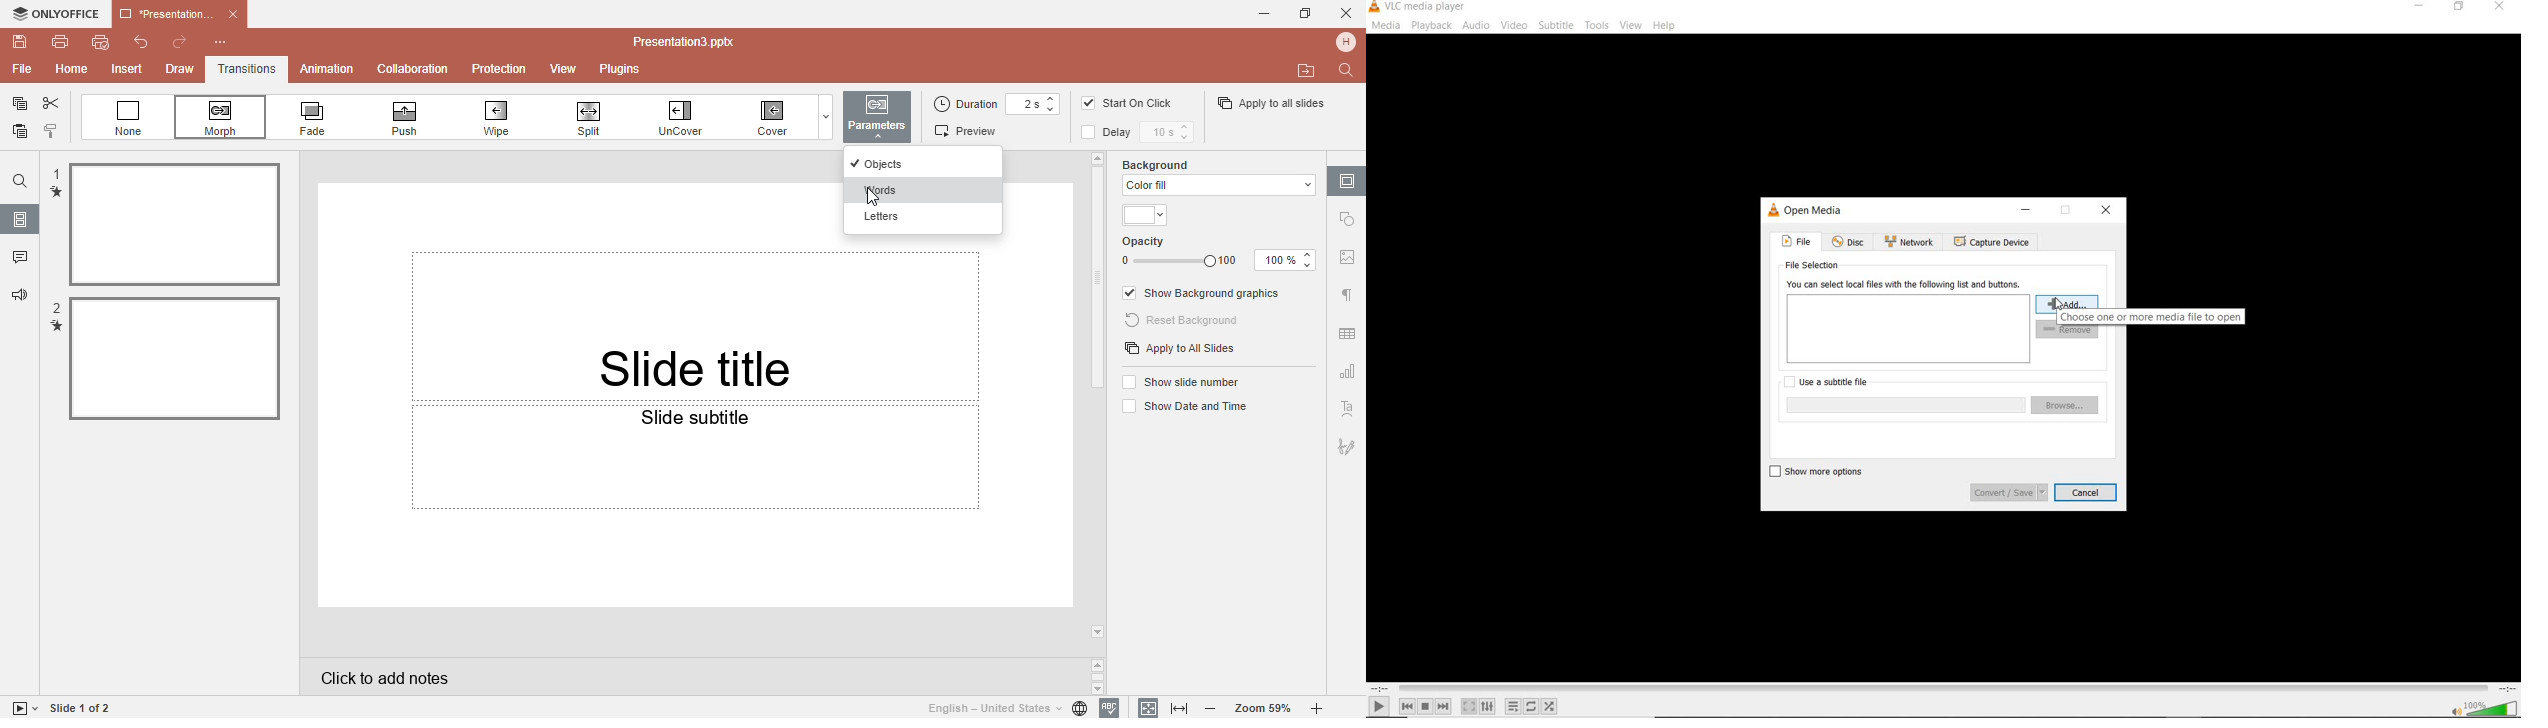 The width and height of the screenshot is (2548, 728). Describe the element at coordinates (2059, 303) in the screenshot. I see `cursor` at that location.